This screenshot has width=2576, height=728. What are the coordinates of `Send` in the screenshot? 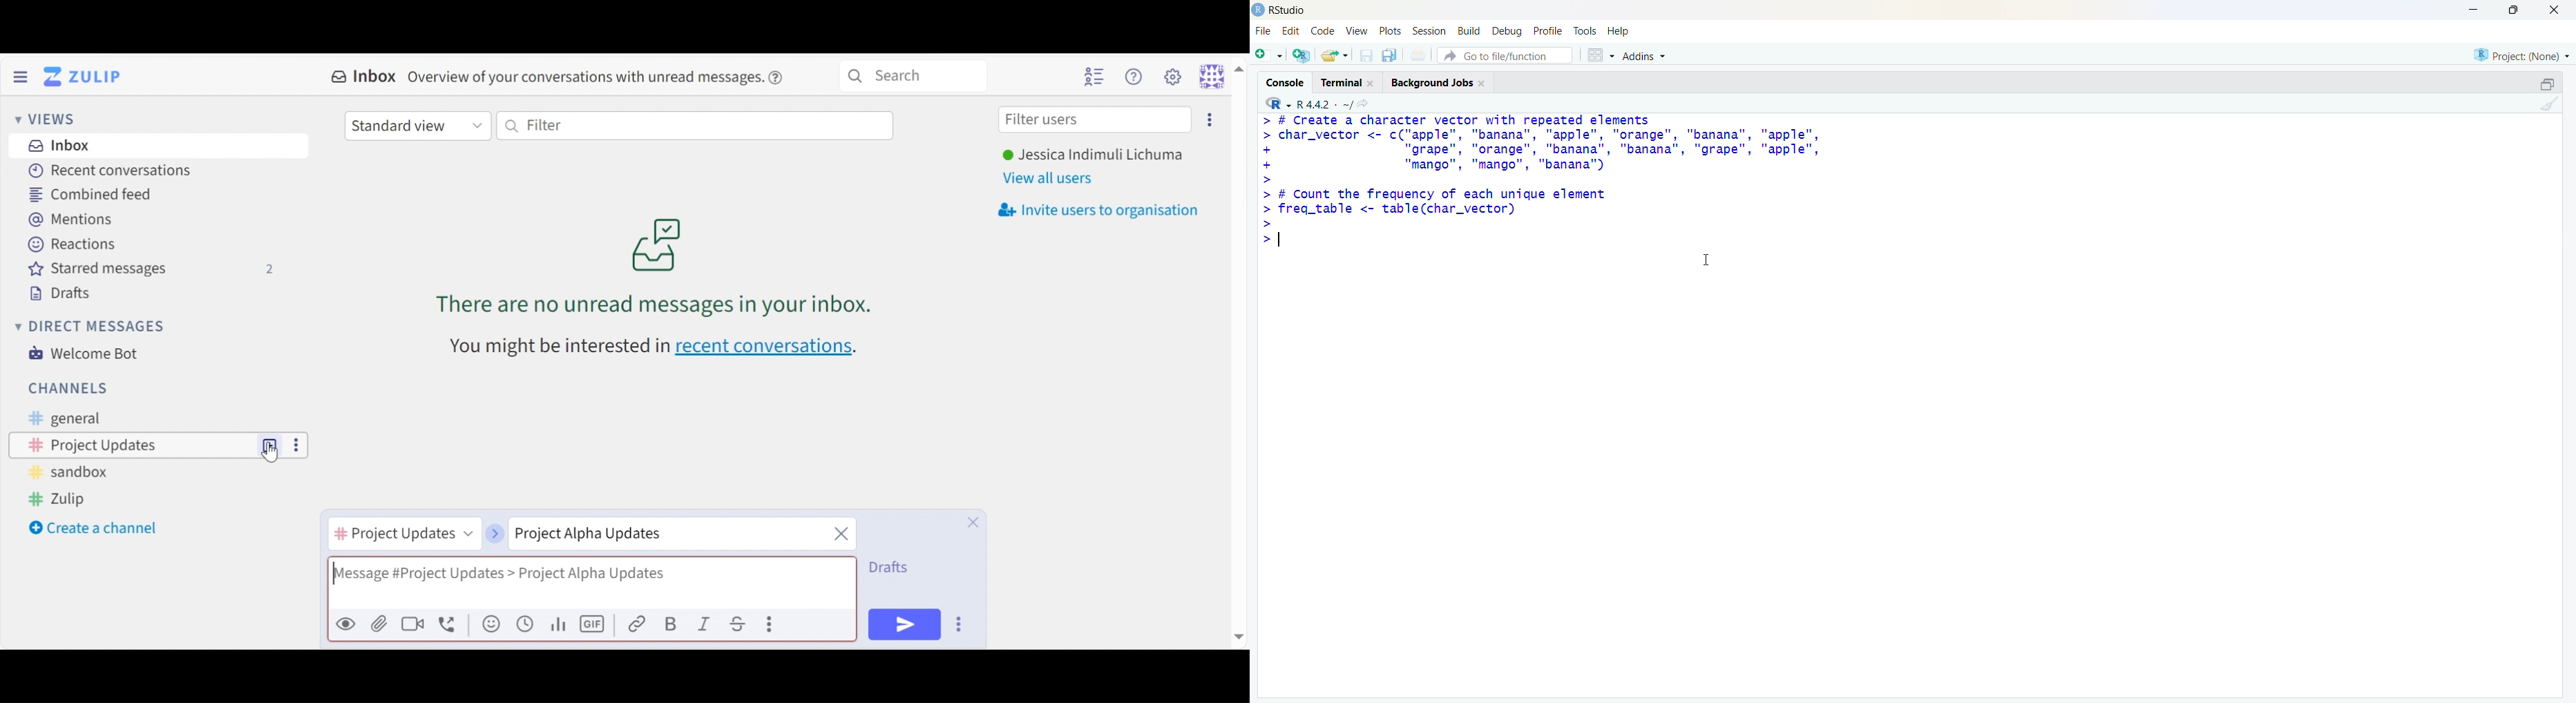 It's located at (904, 624).